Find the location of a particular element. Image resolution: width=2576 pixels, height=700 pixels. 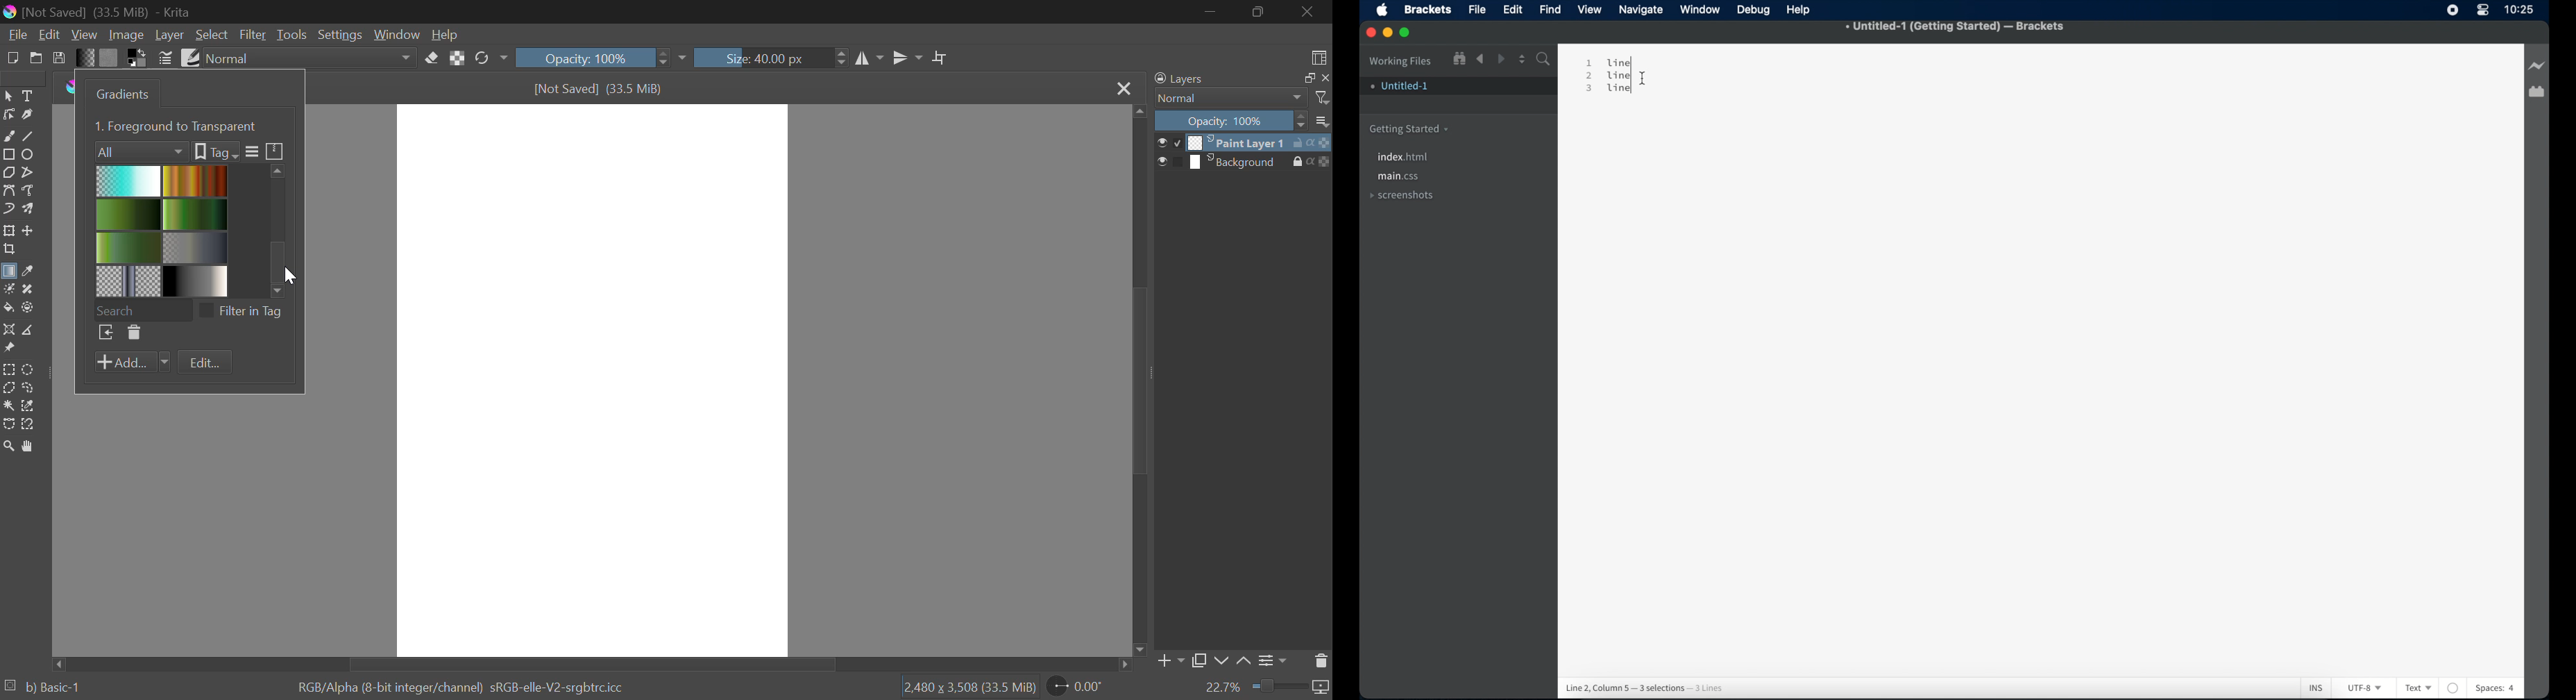

untitled-1 is located at coordinates (1400, 88).